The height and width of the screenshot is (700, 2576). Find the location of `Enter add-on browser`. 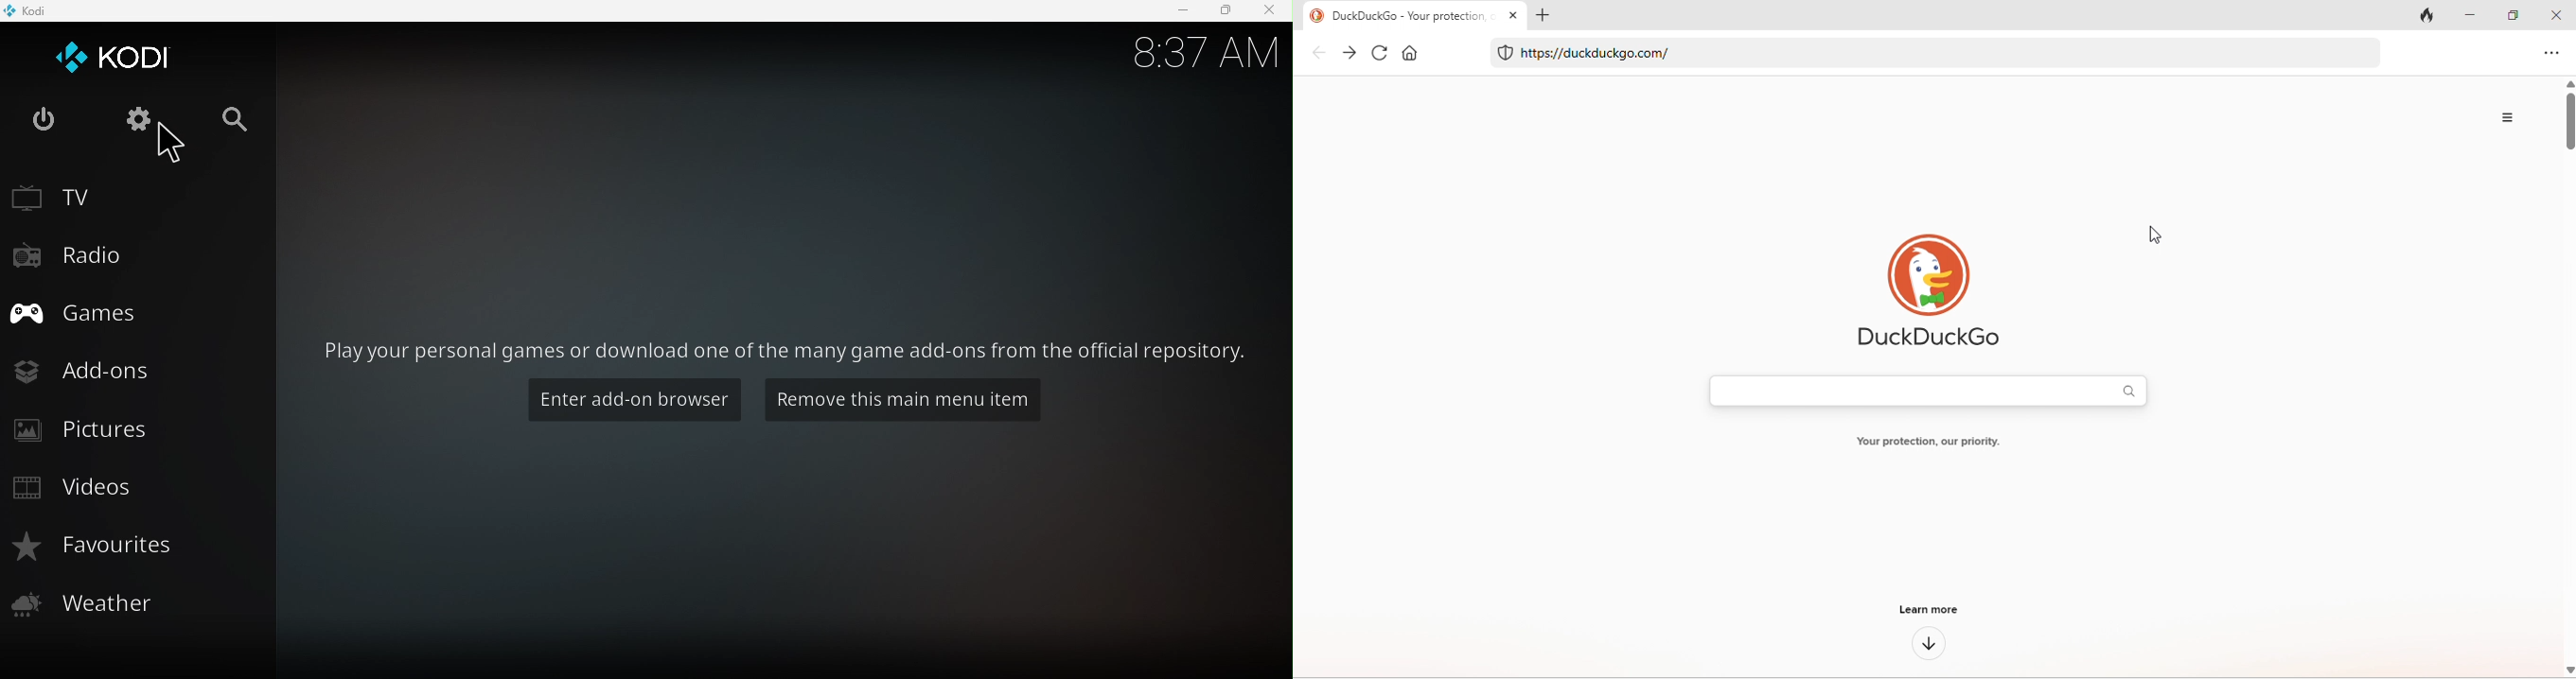

Enter add-on browser is located at coordinates (631, 405).